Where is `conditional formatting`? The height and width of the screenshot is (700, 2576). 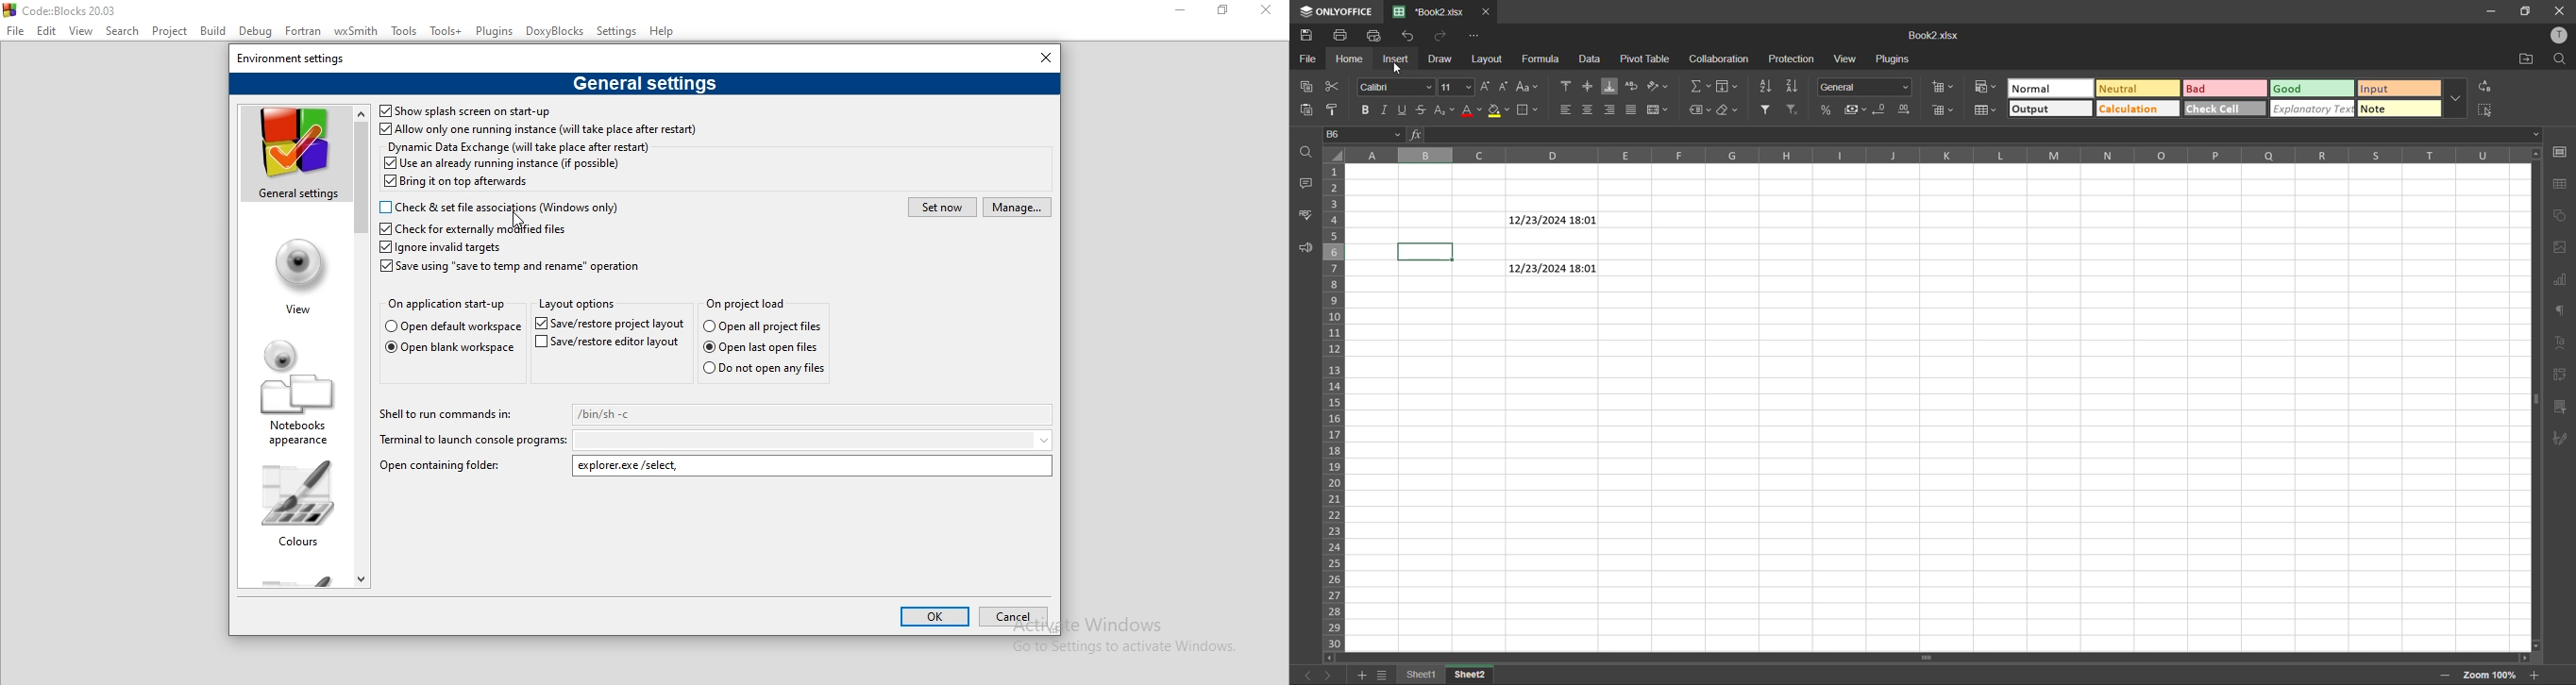
conditional formatting is located at coordinates (1987, 86).